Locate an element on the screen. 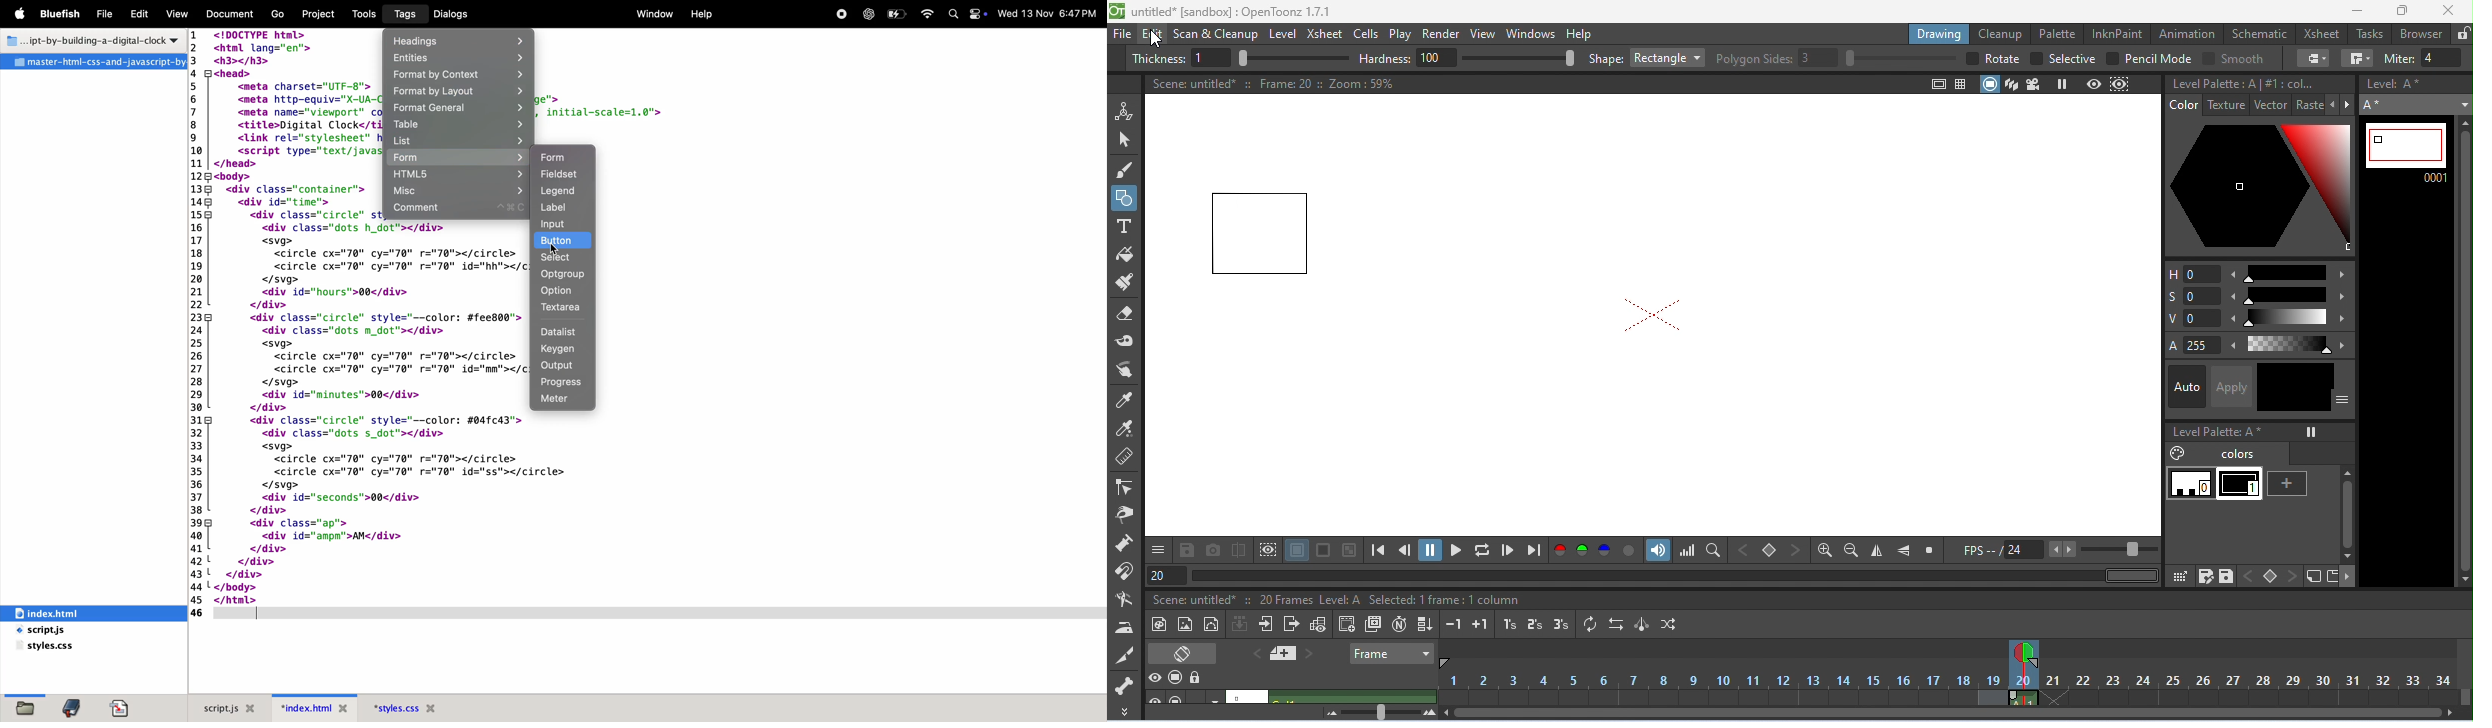  20 frames is located at coordinates (1278, 599).